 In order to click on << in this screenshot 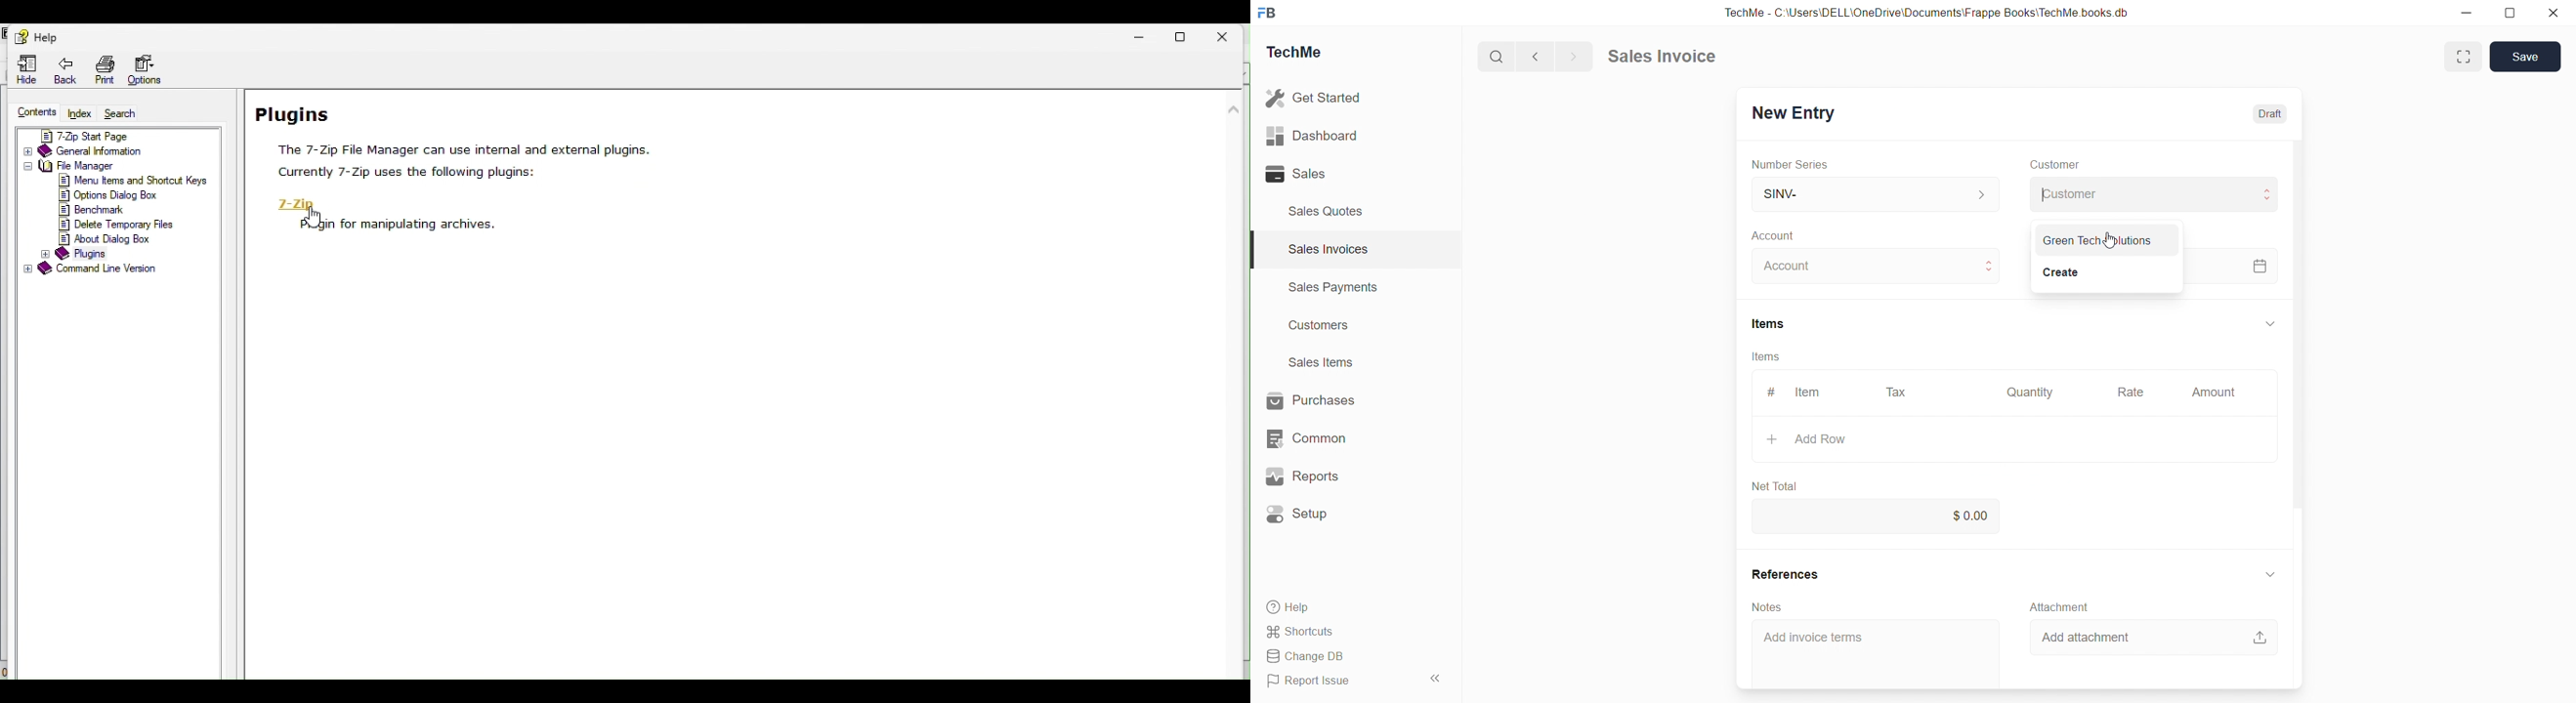, I will do `click(1434, 678)`.